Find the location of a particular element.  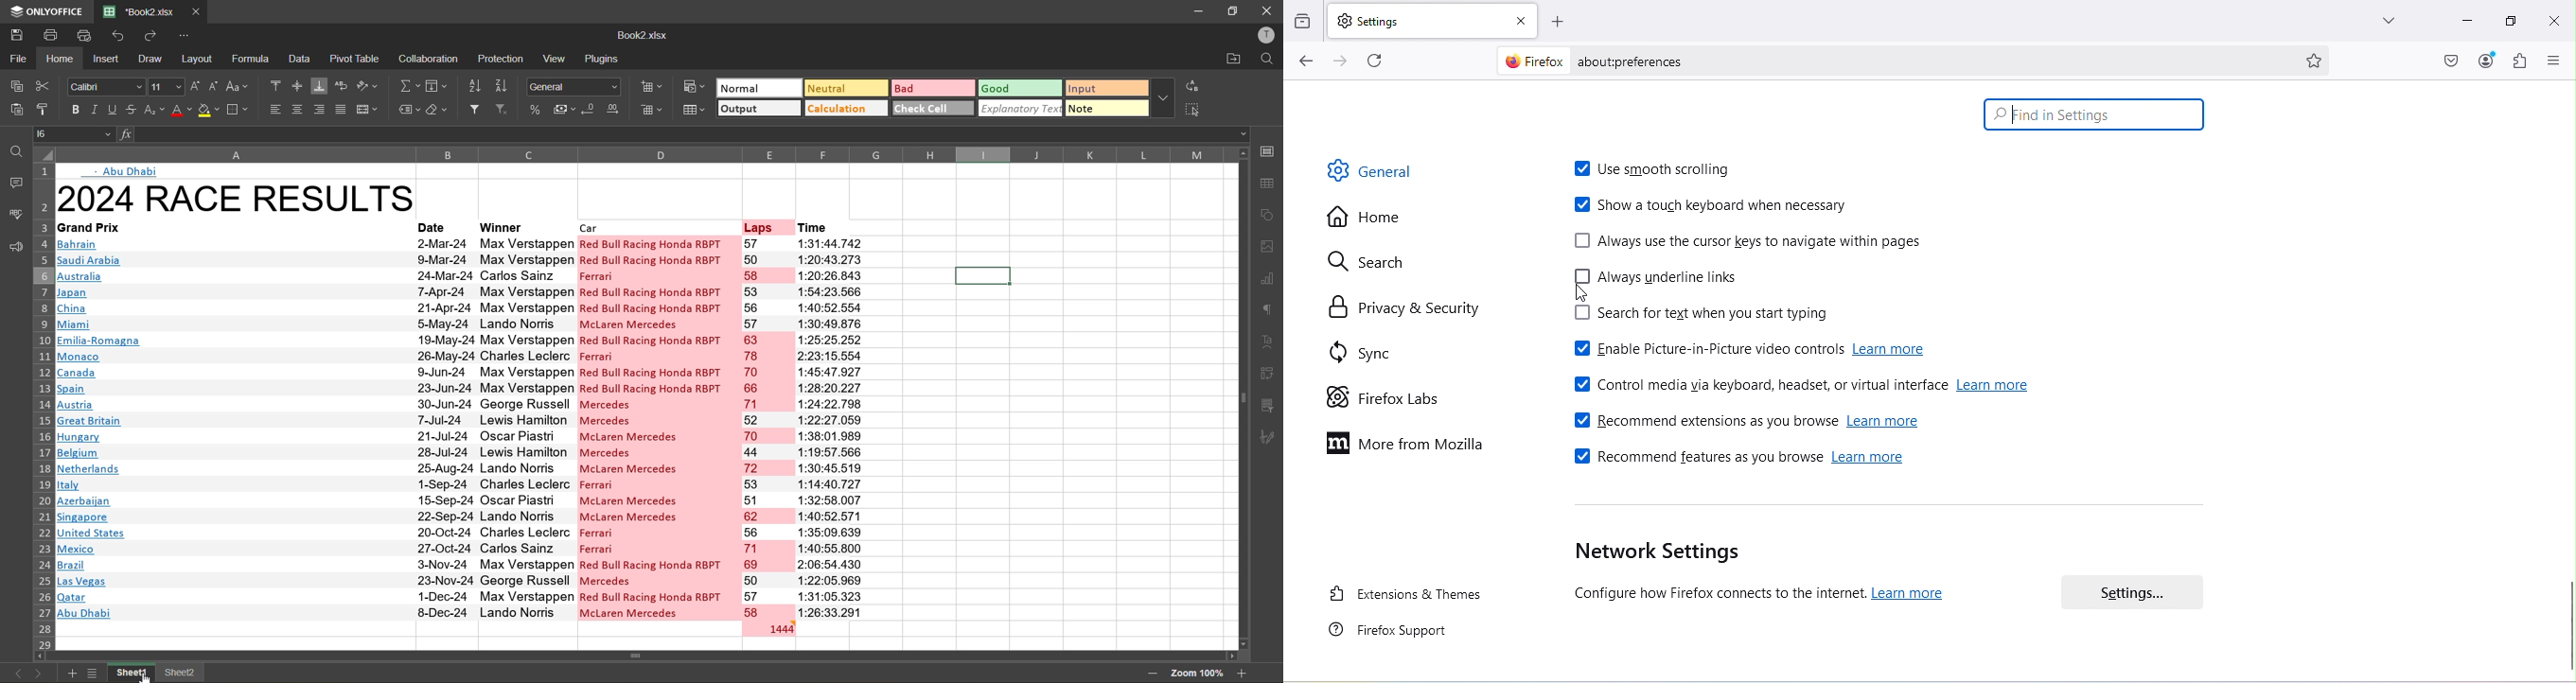

home is located at coordinates (59, 59).